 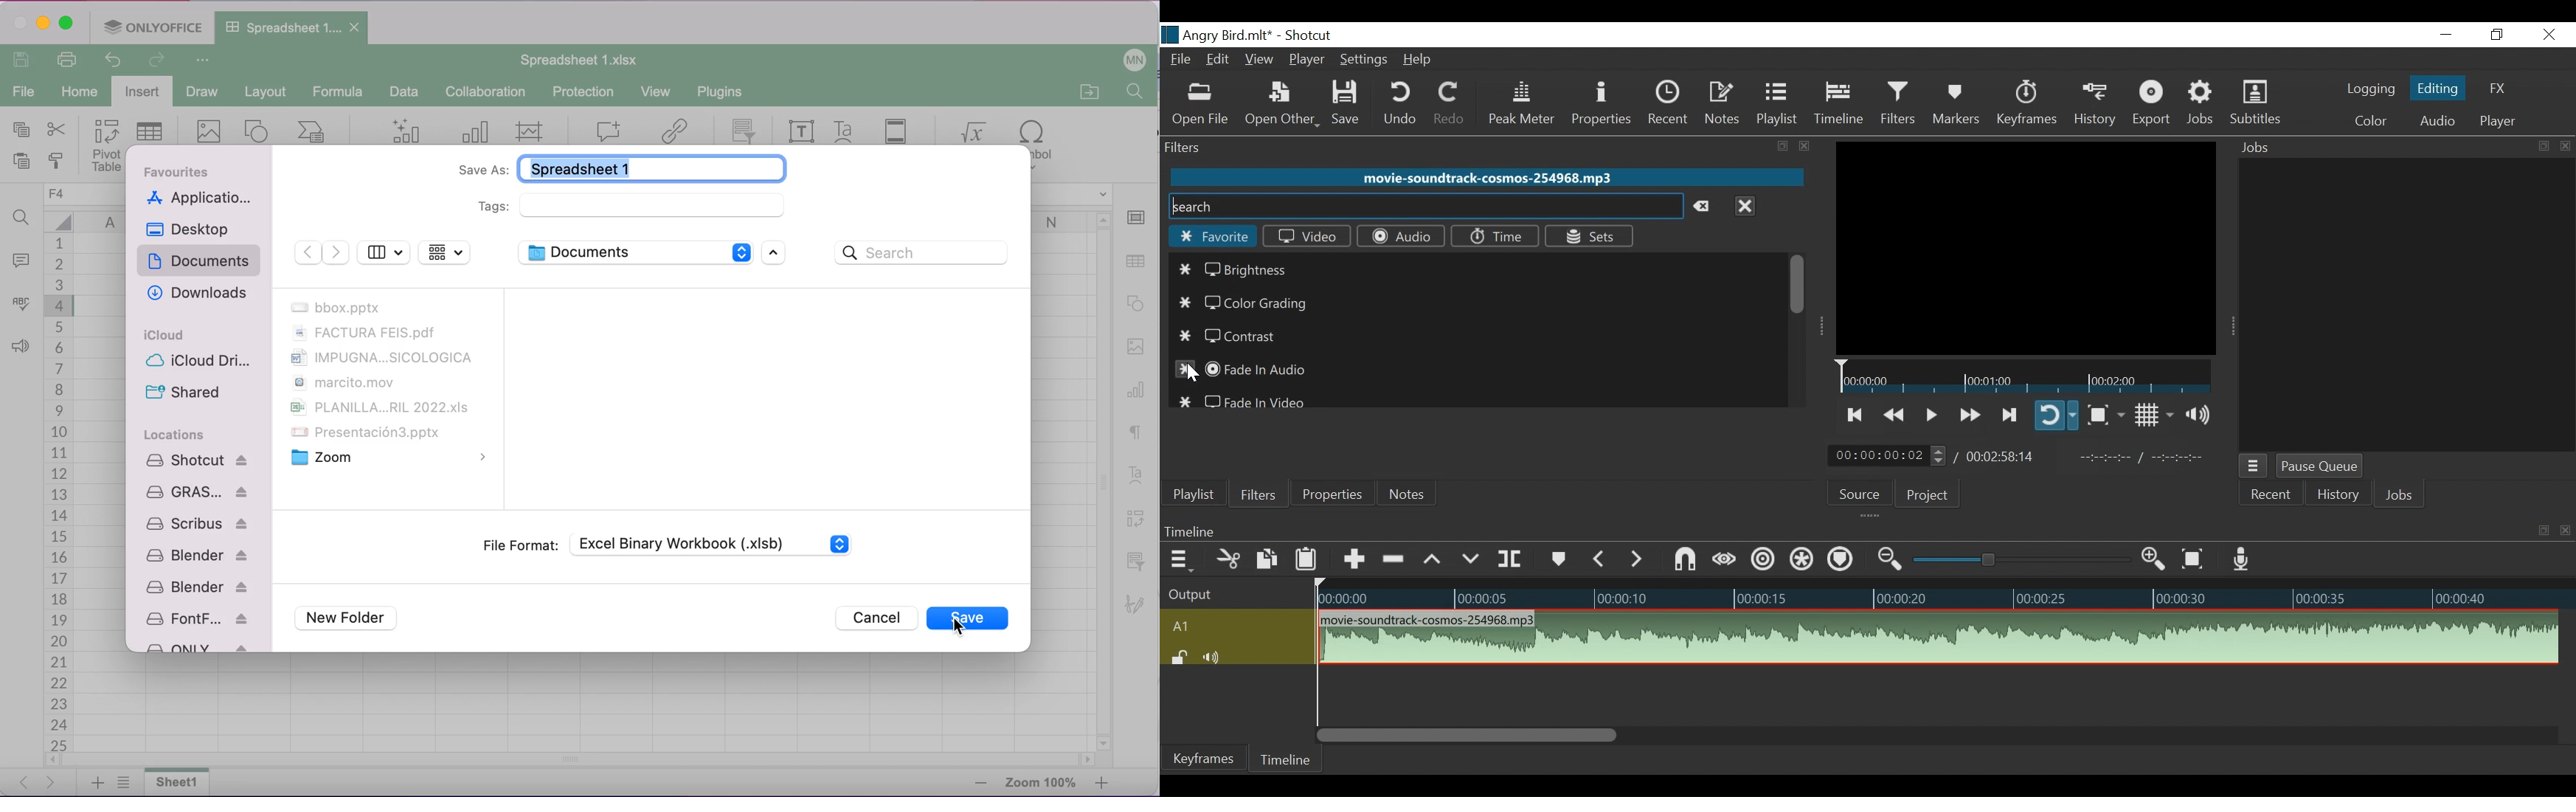 I want to click on Ripple , so click(x=1761, y=560).